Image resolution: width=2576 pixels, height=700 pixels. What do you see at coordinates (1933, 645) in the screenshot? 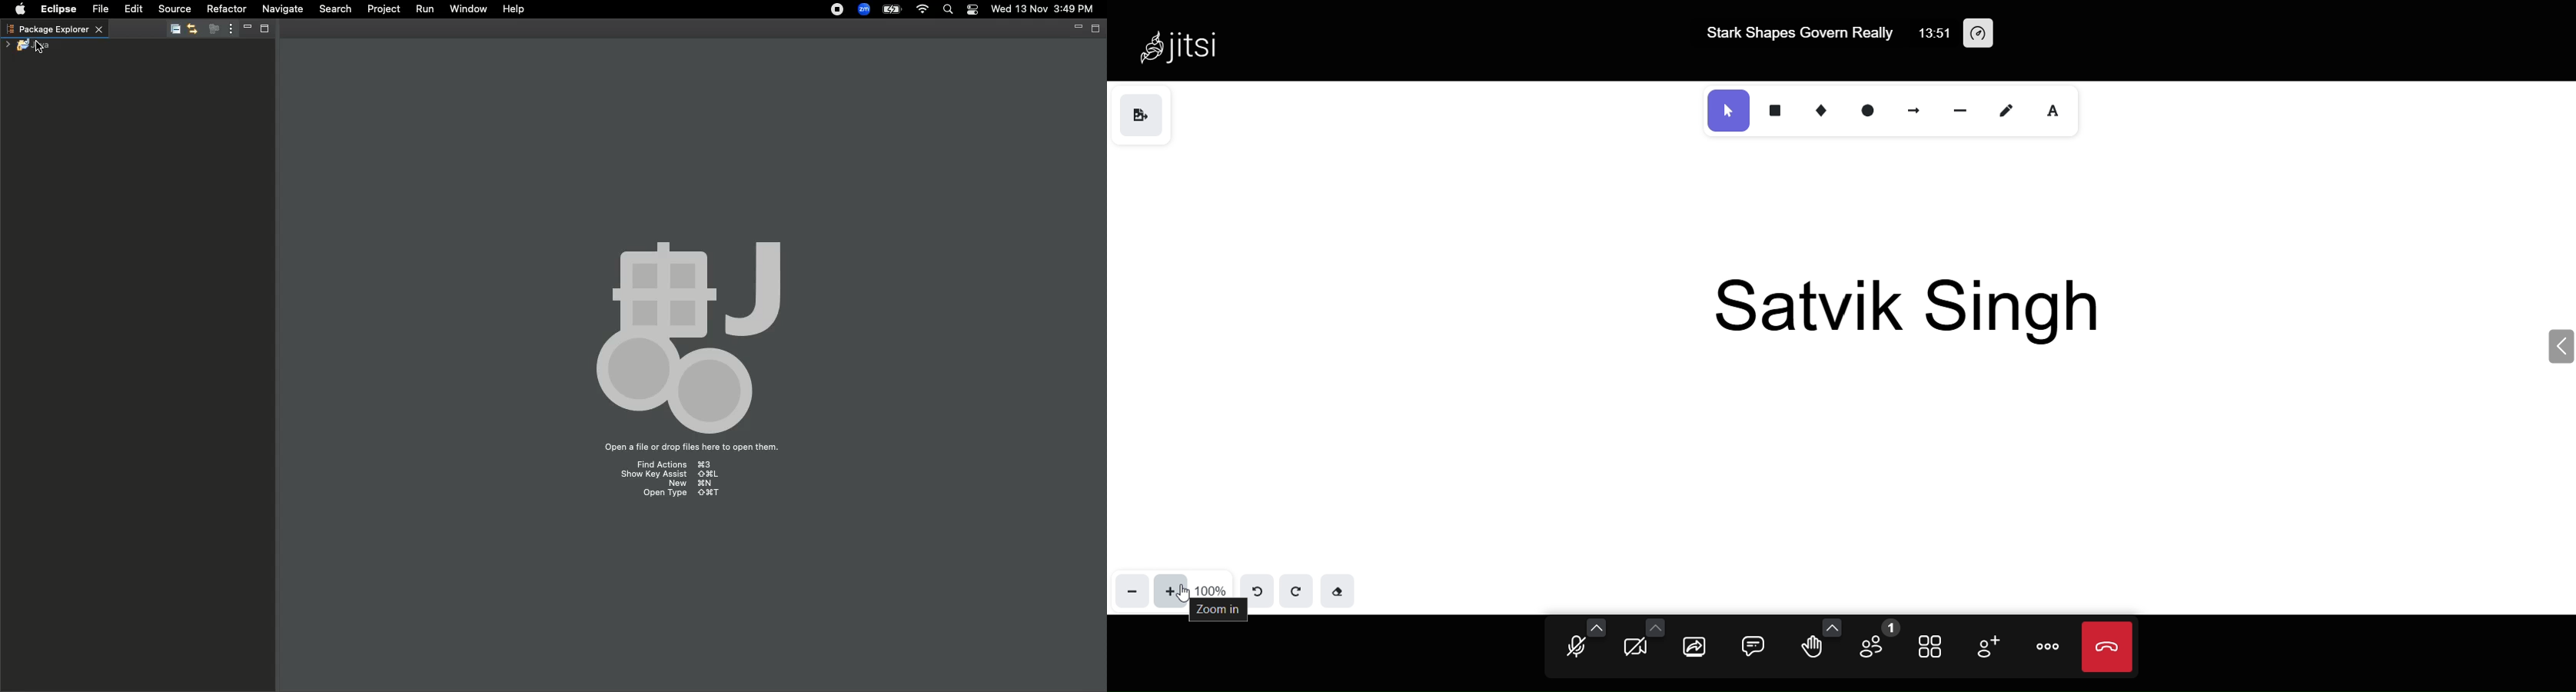
I see `tile view` at bounding box center [1933, 645].